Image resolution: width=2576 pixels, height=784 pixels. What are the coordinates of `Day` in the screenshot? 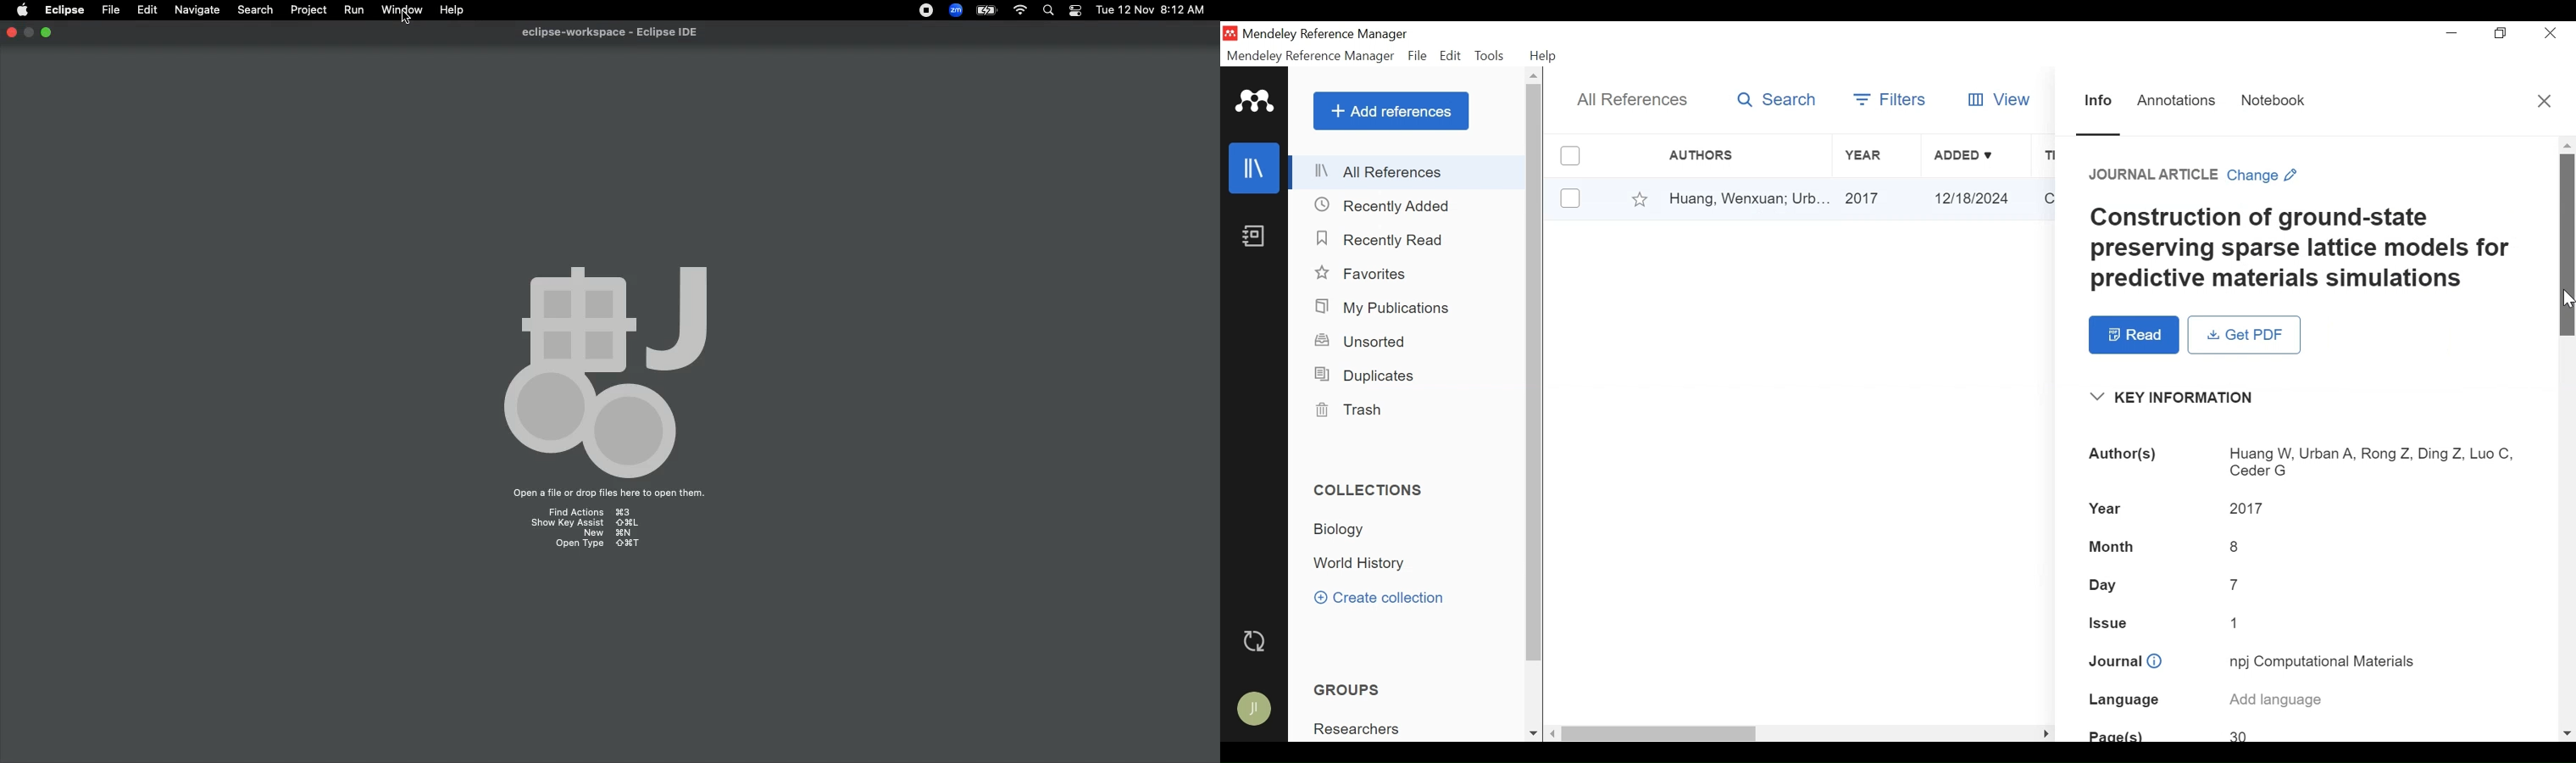 It's located at (2104, 585).